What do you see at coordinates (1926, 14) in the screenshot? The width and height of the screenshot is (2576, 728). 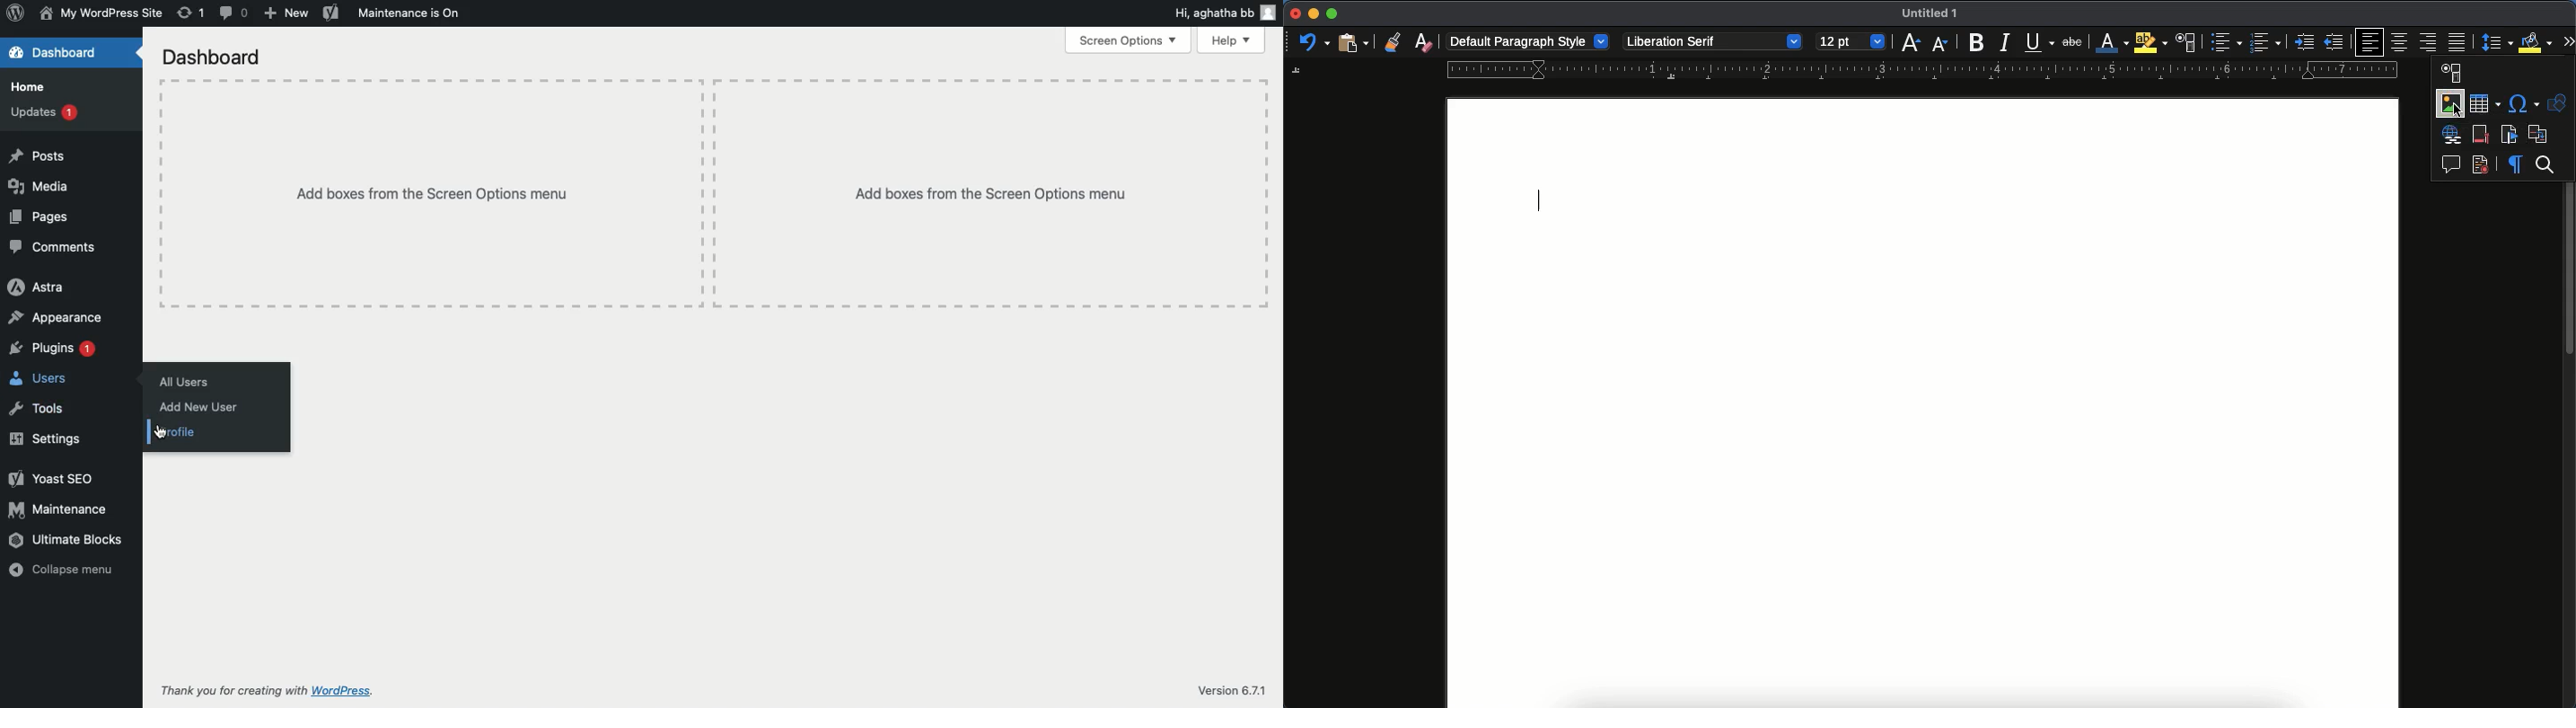 I see `untitled` at bounding box center [1926, 14].